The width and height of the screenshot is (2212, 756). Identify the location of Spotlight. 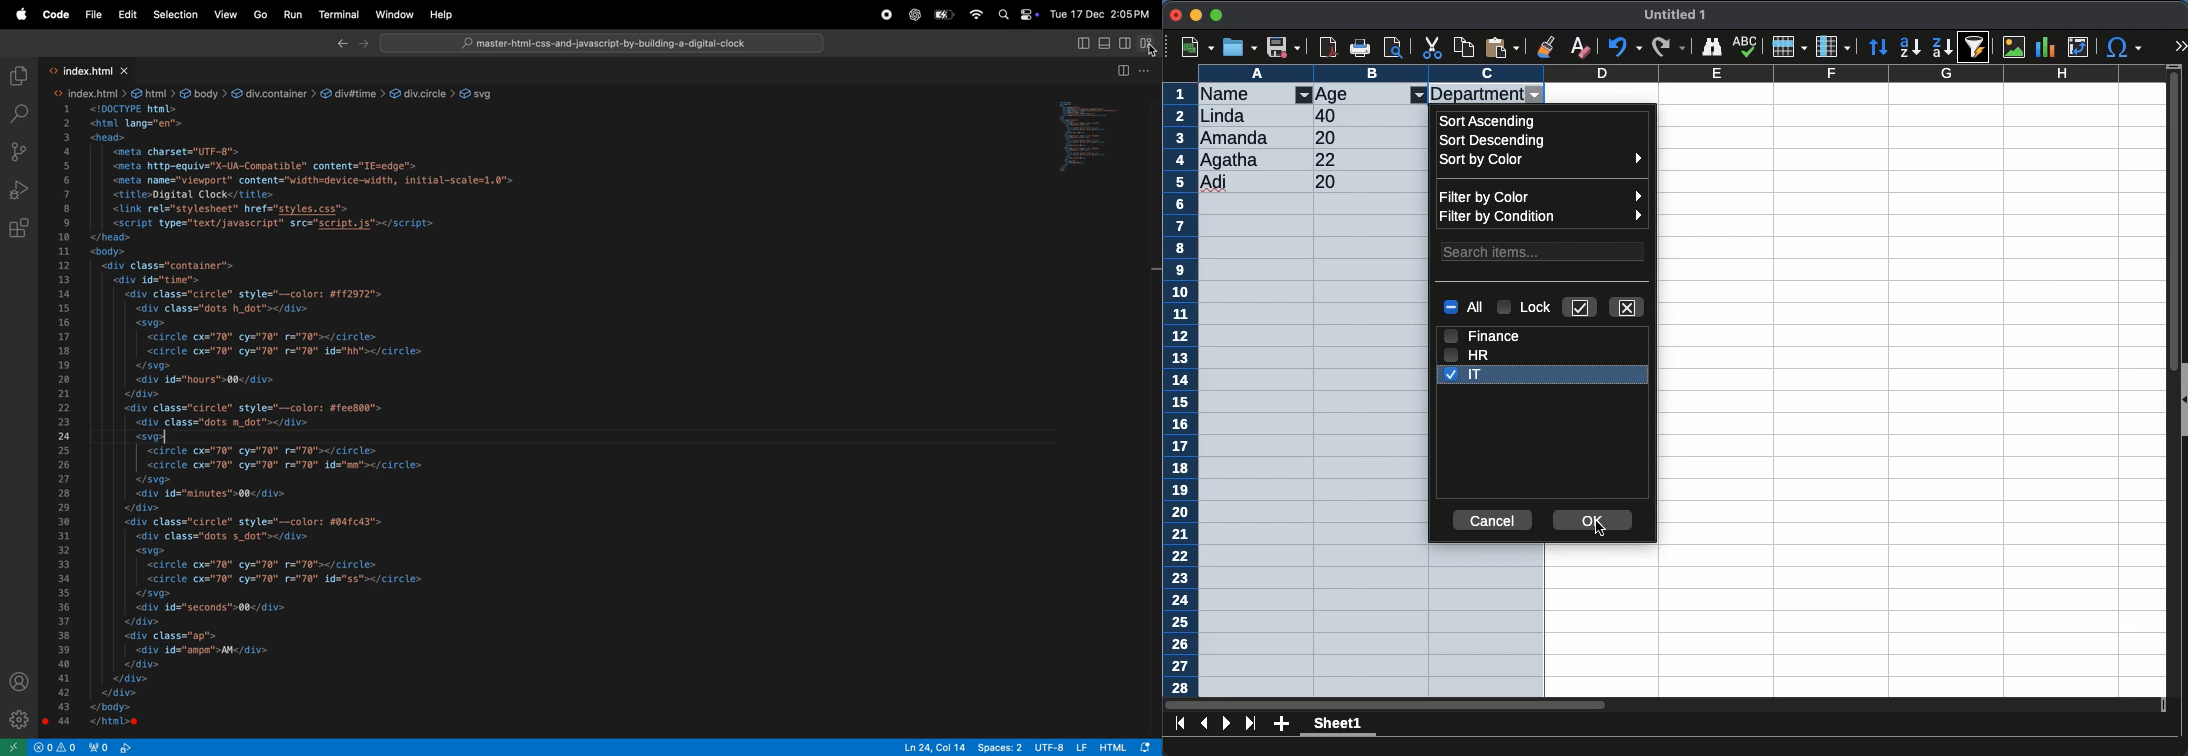
(1002, 16).